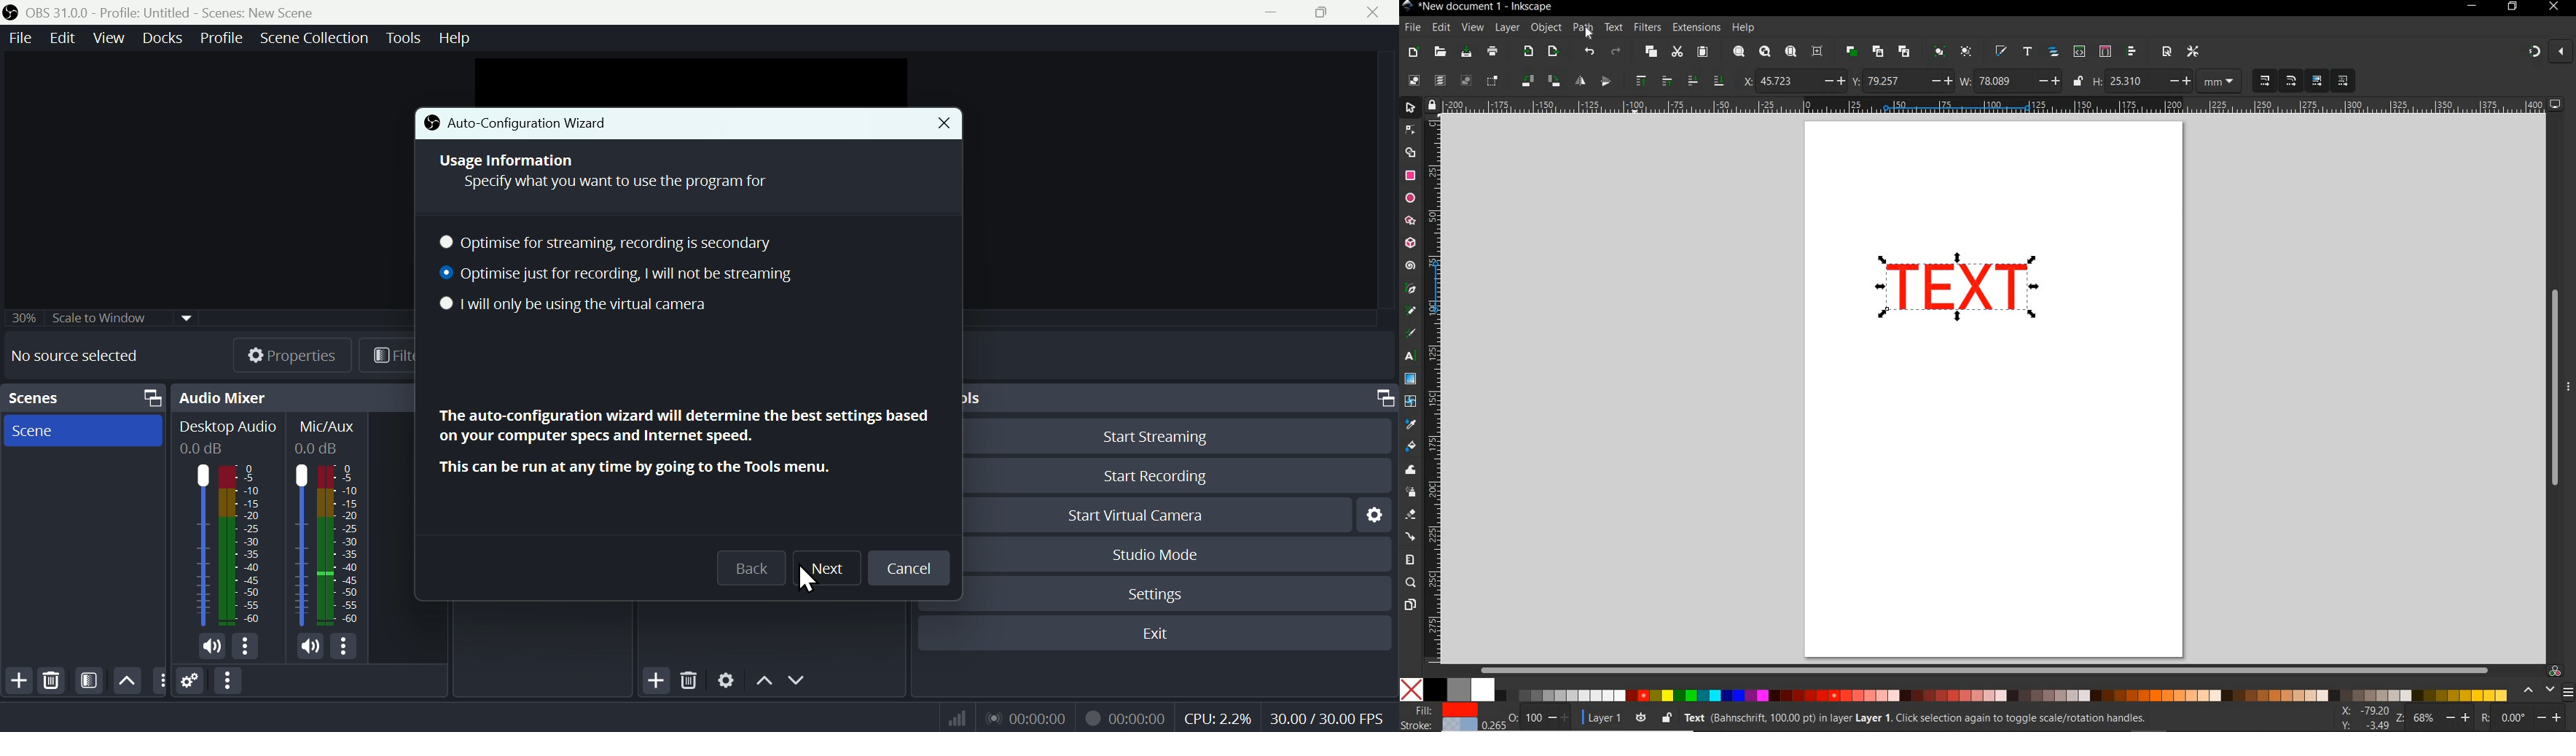  What do you see at coordinates (1410, 379) in the screenshot?
I see `GRADIENT TOOL` at bounding box center [1410, 379].